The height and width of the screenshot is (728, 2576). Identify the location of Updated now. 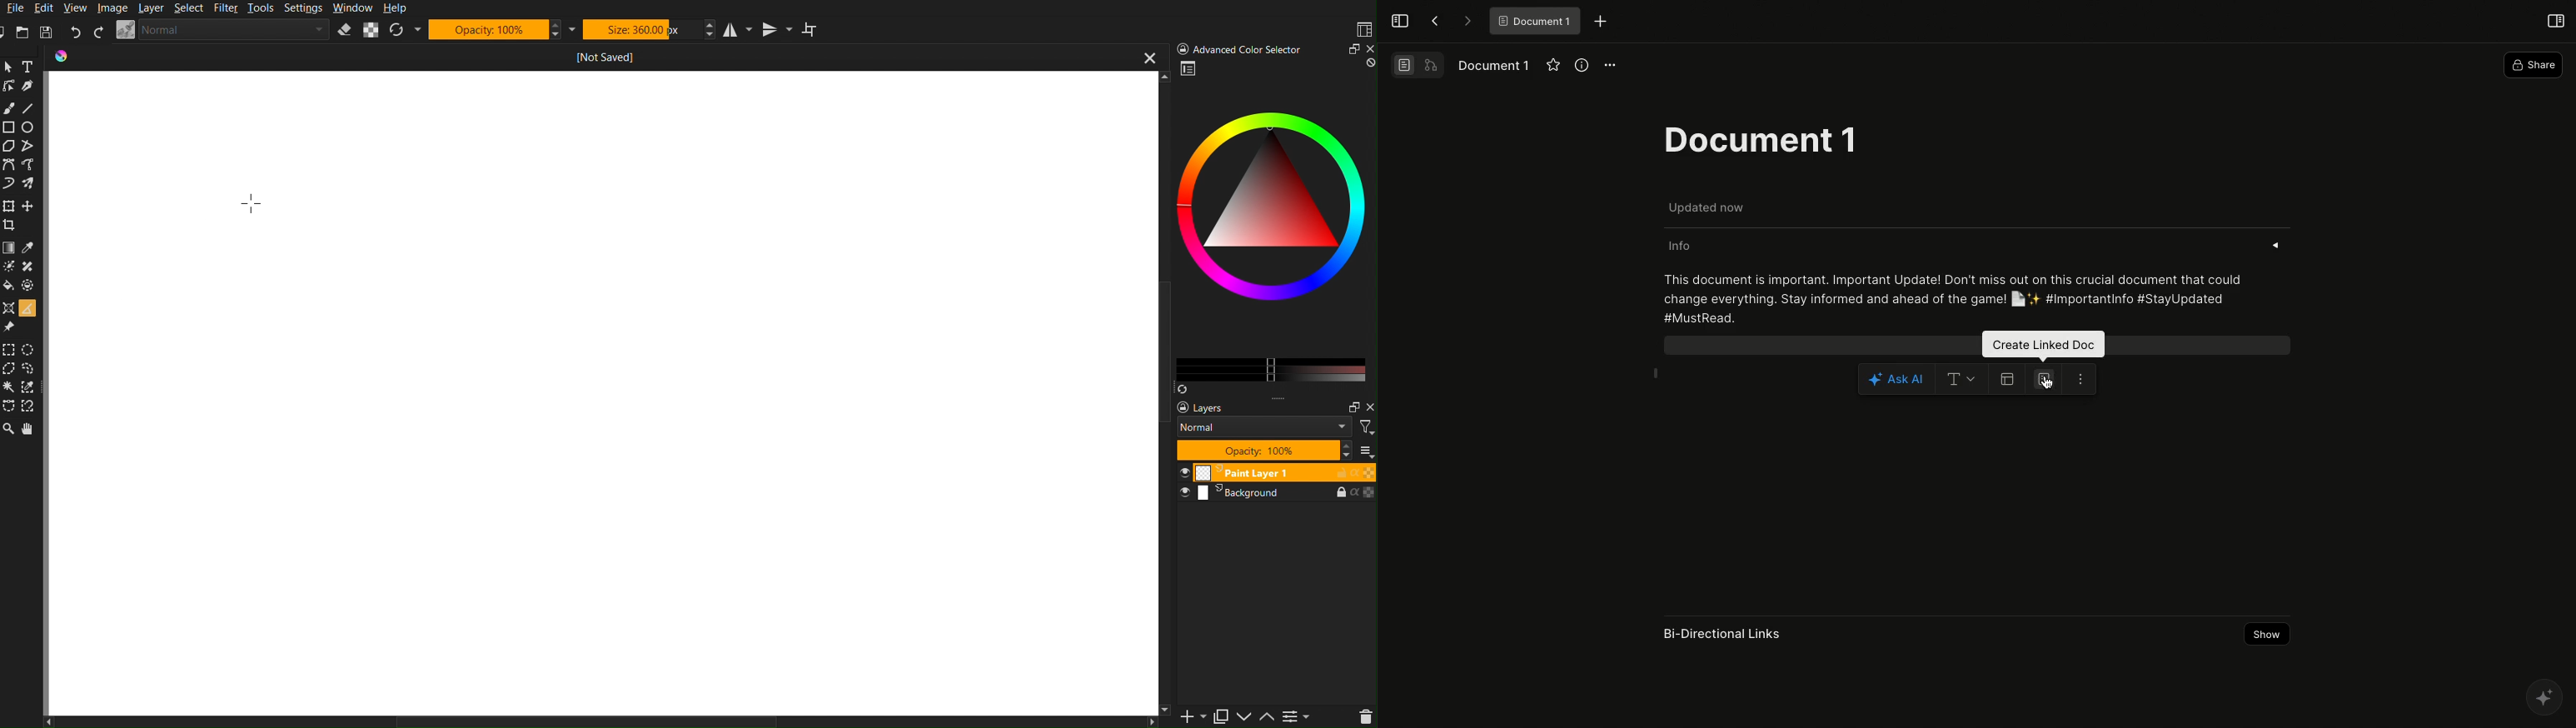
(1709, 207).